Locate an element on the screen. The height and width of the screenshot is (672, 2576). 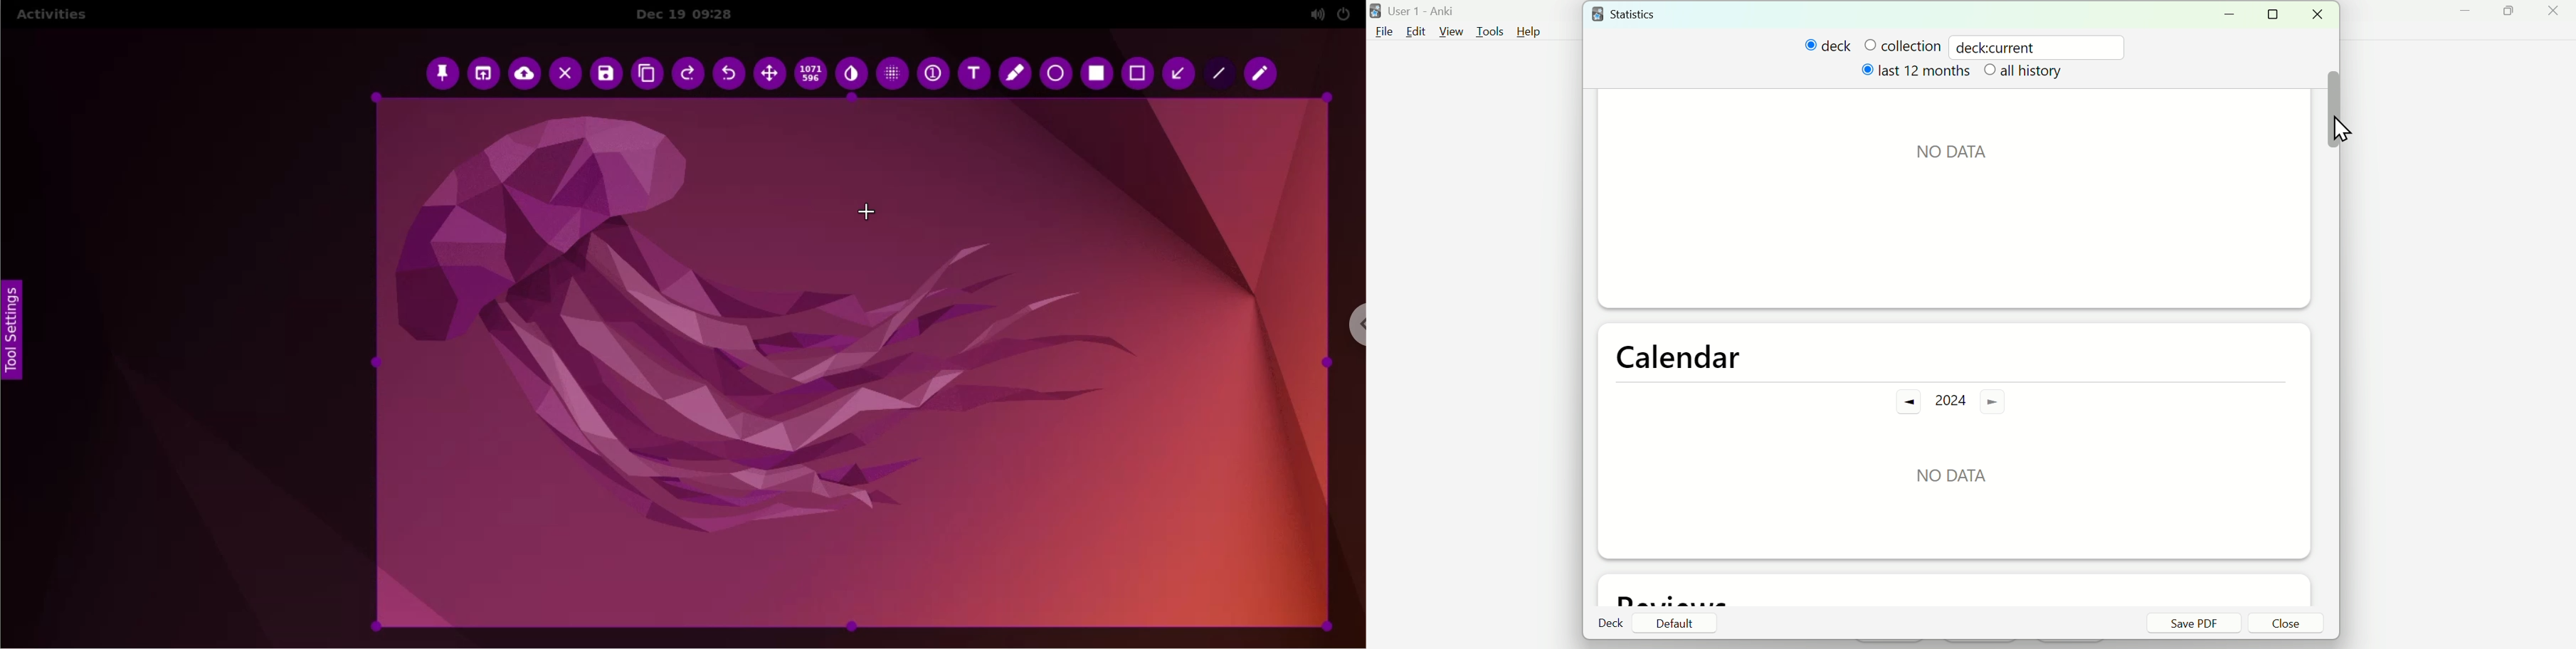
Calendar is located at coordinates (1678, 355).